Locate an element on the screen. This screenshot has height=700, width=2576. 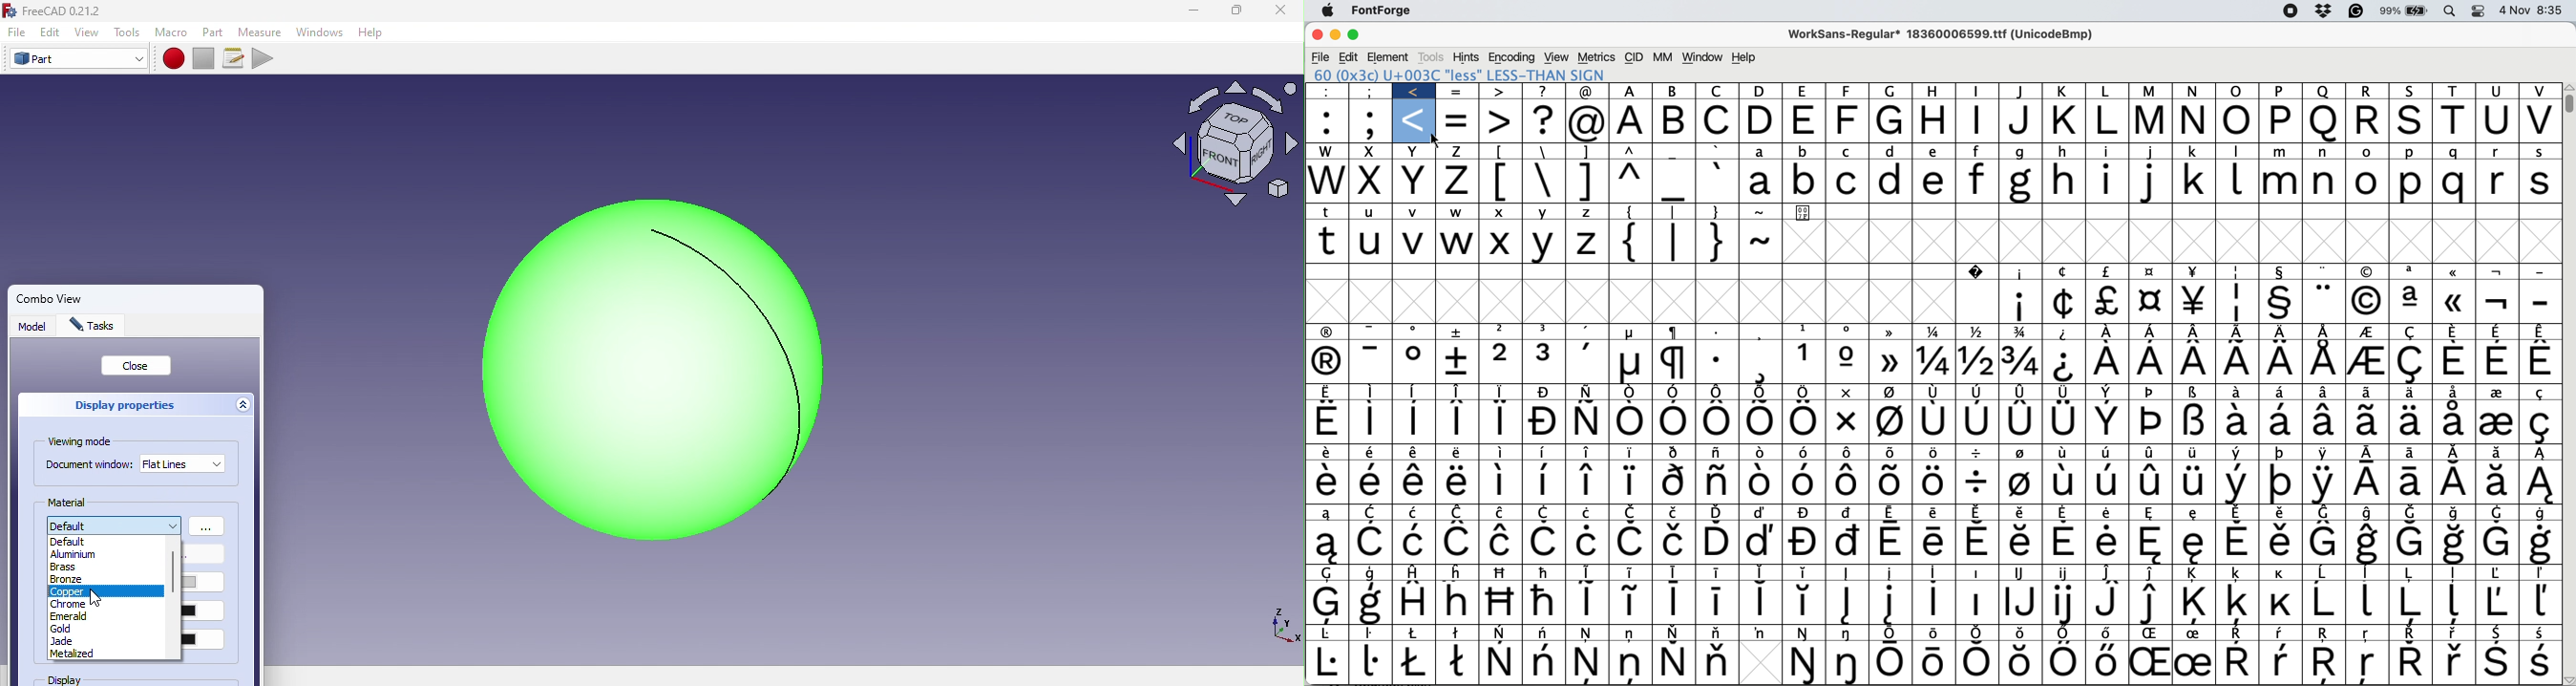
Symbol is located at coordinates (2152, 543).